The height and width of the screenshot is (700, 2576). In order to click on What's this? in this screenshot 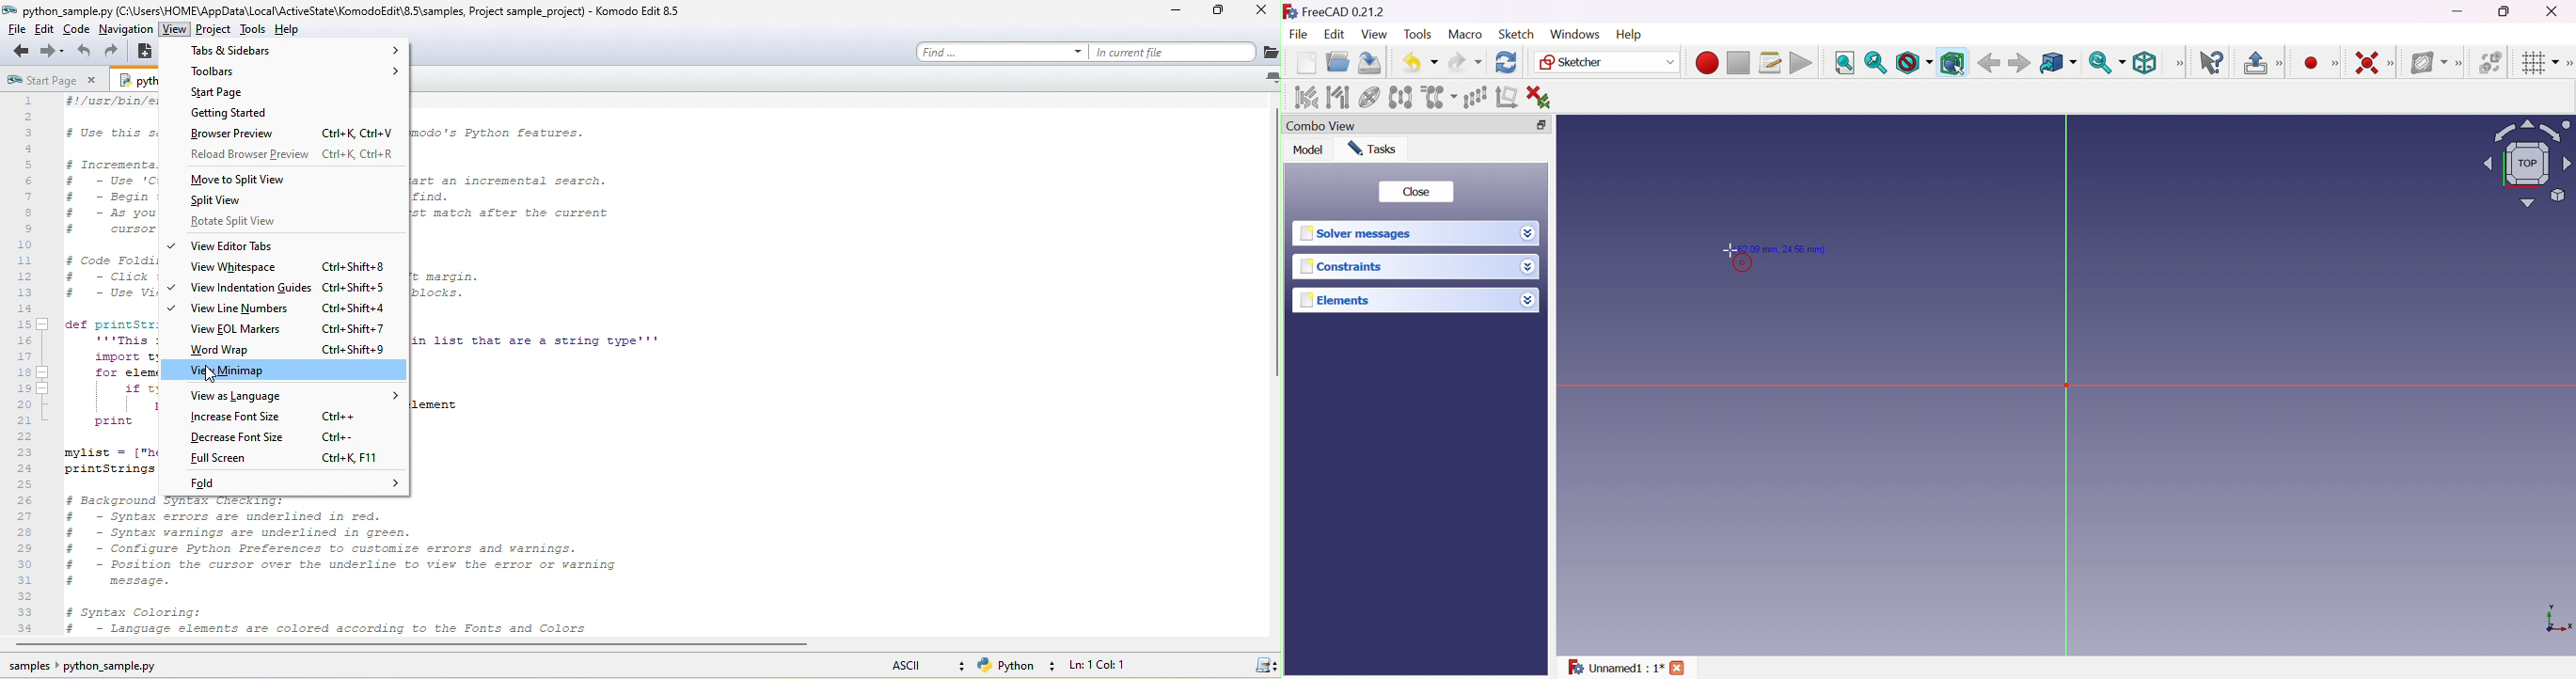, I will do `click(2214, 63)`.